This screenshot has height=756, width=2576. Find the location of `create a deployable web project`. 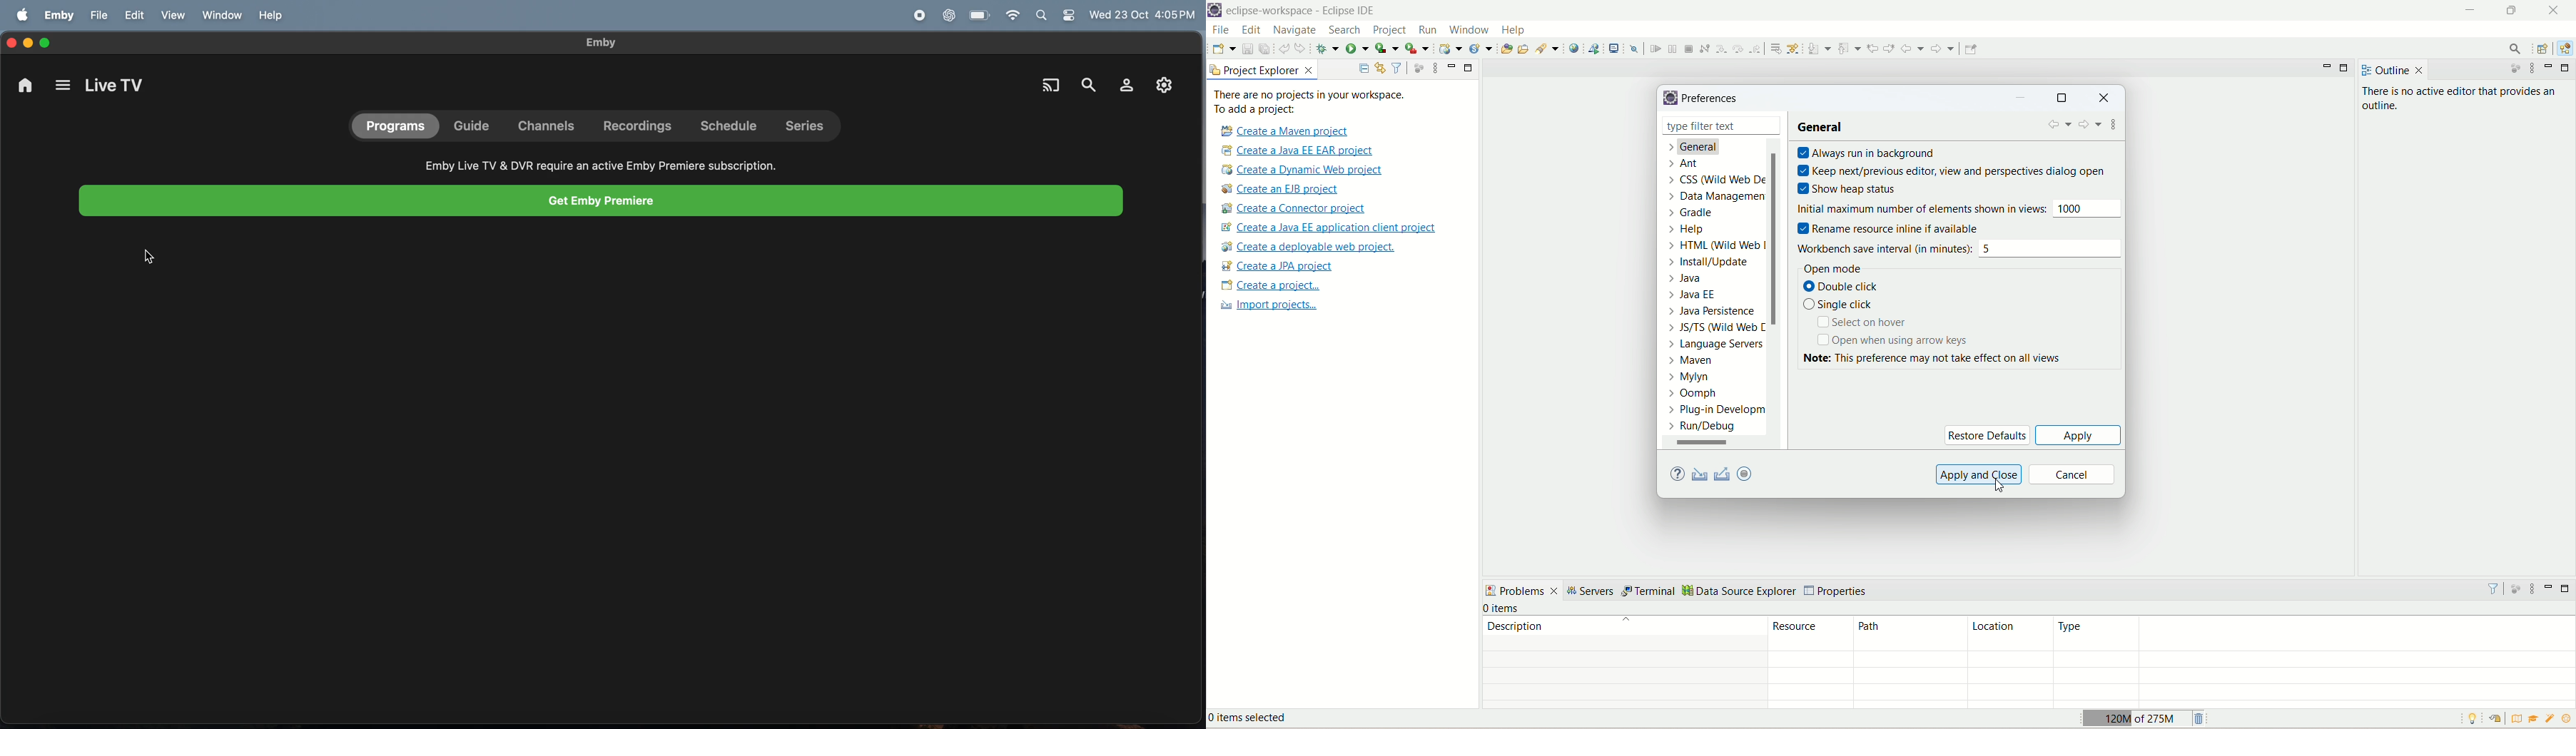

create a deployable web project is located at coordinates (1309, 247).